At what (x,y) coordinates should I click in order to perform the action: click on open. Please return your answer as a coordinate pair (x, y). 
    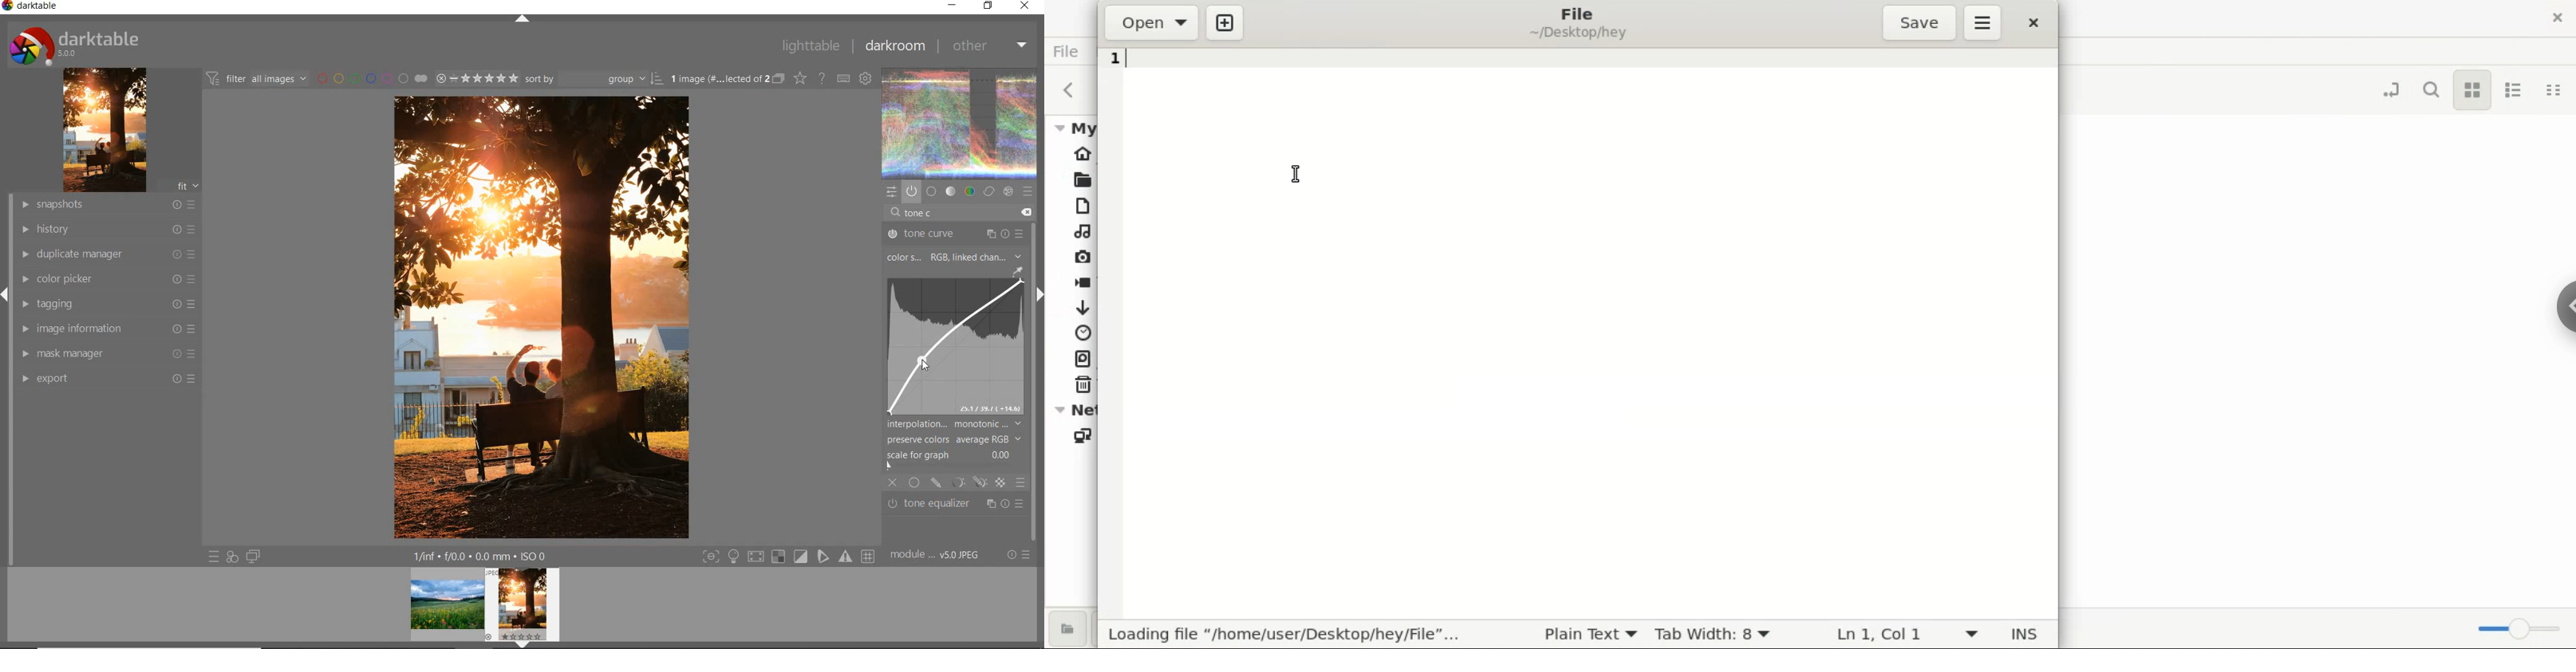
    Looking at the image, I should click on (1147, 22).